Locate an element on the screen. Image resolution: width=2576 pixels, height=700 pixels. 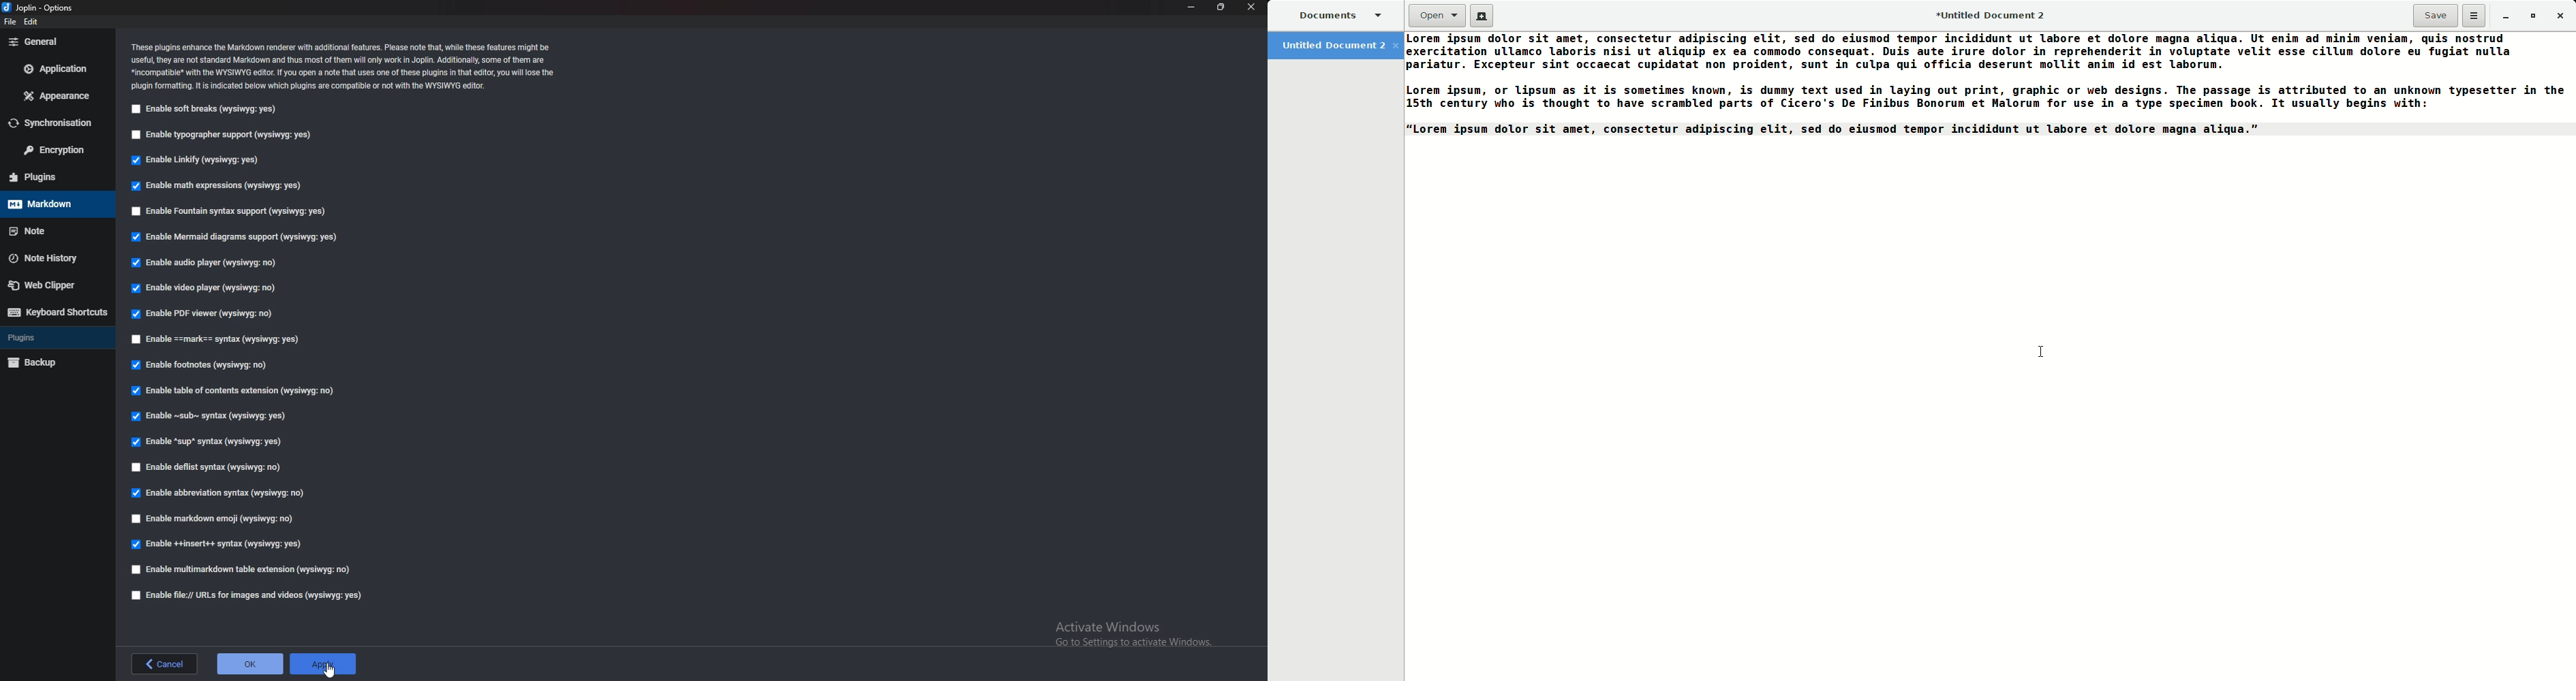
Note history is located at coordinates (55, 258).